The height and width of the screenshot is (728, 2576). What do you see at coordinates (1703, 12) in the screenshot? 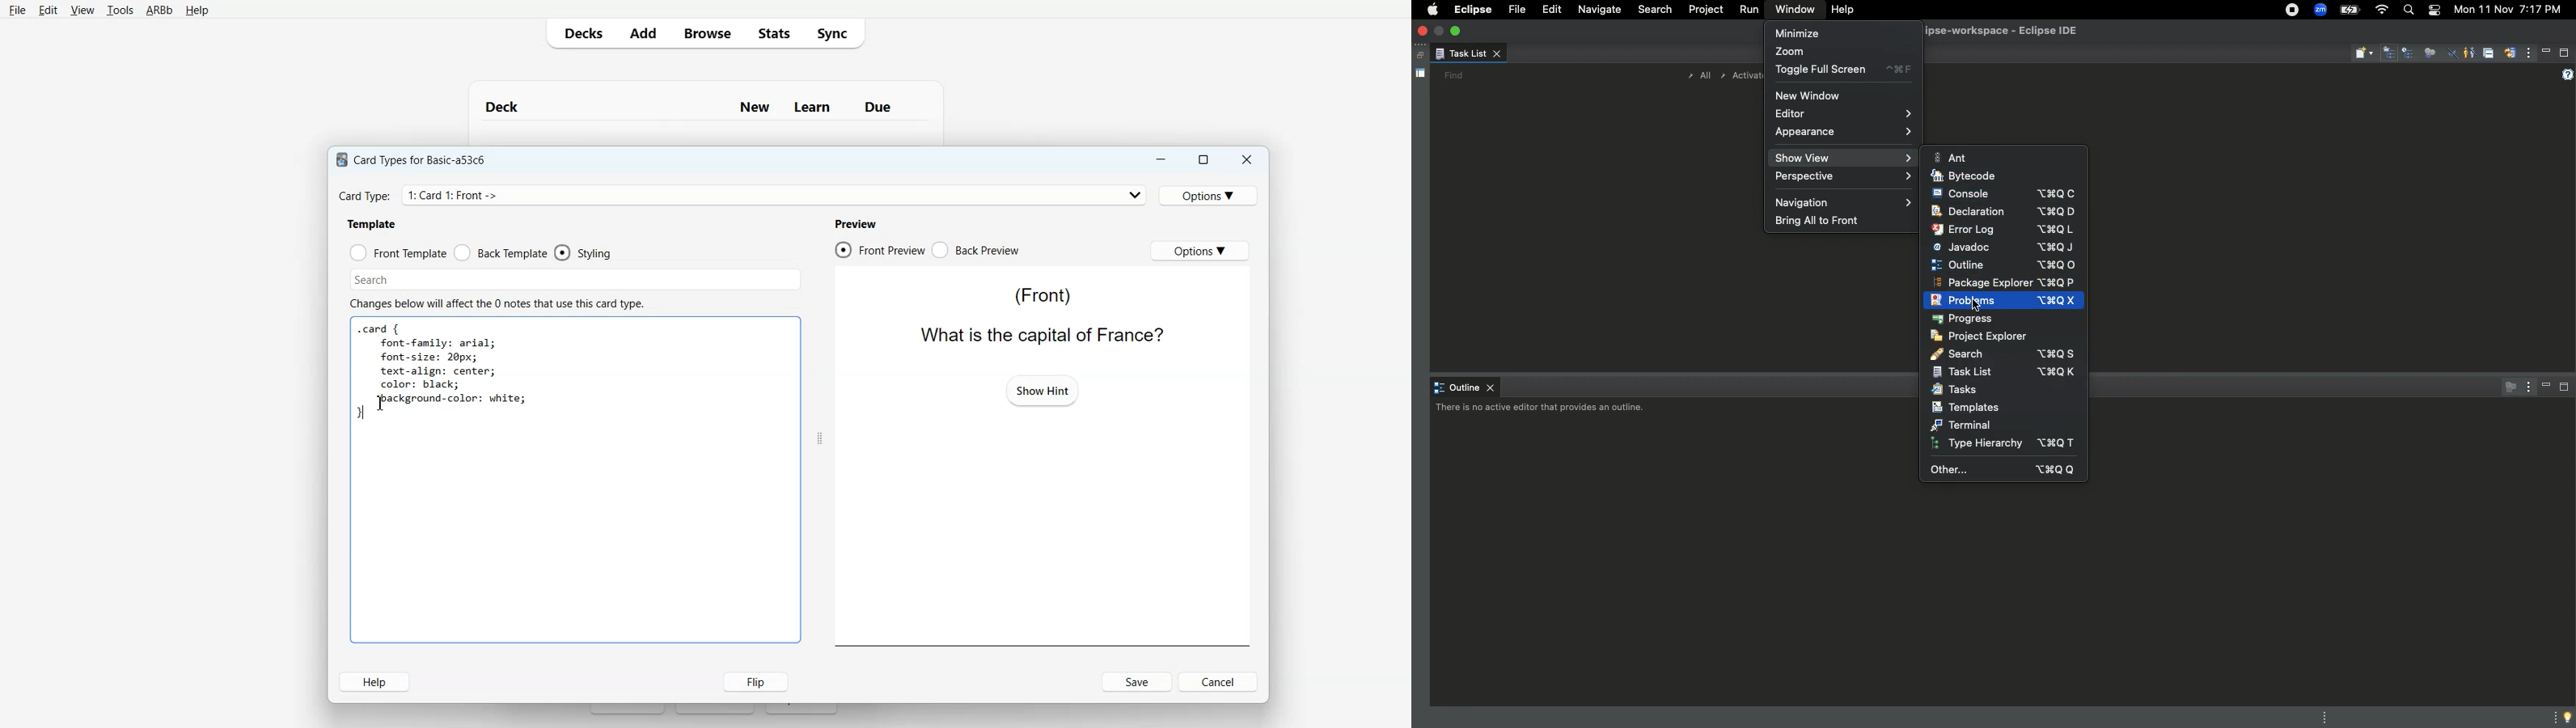
I see `Project` at bounding box center [1703, 12].